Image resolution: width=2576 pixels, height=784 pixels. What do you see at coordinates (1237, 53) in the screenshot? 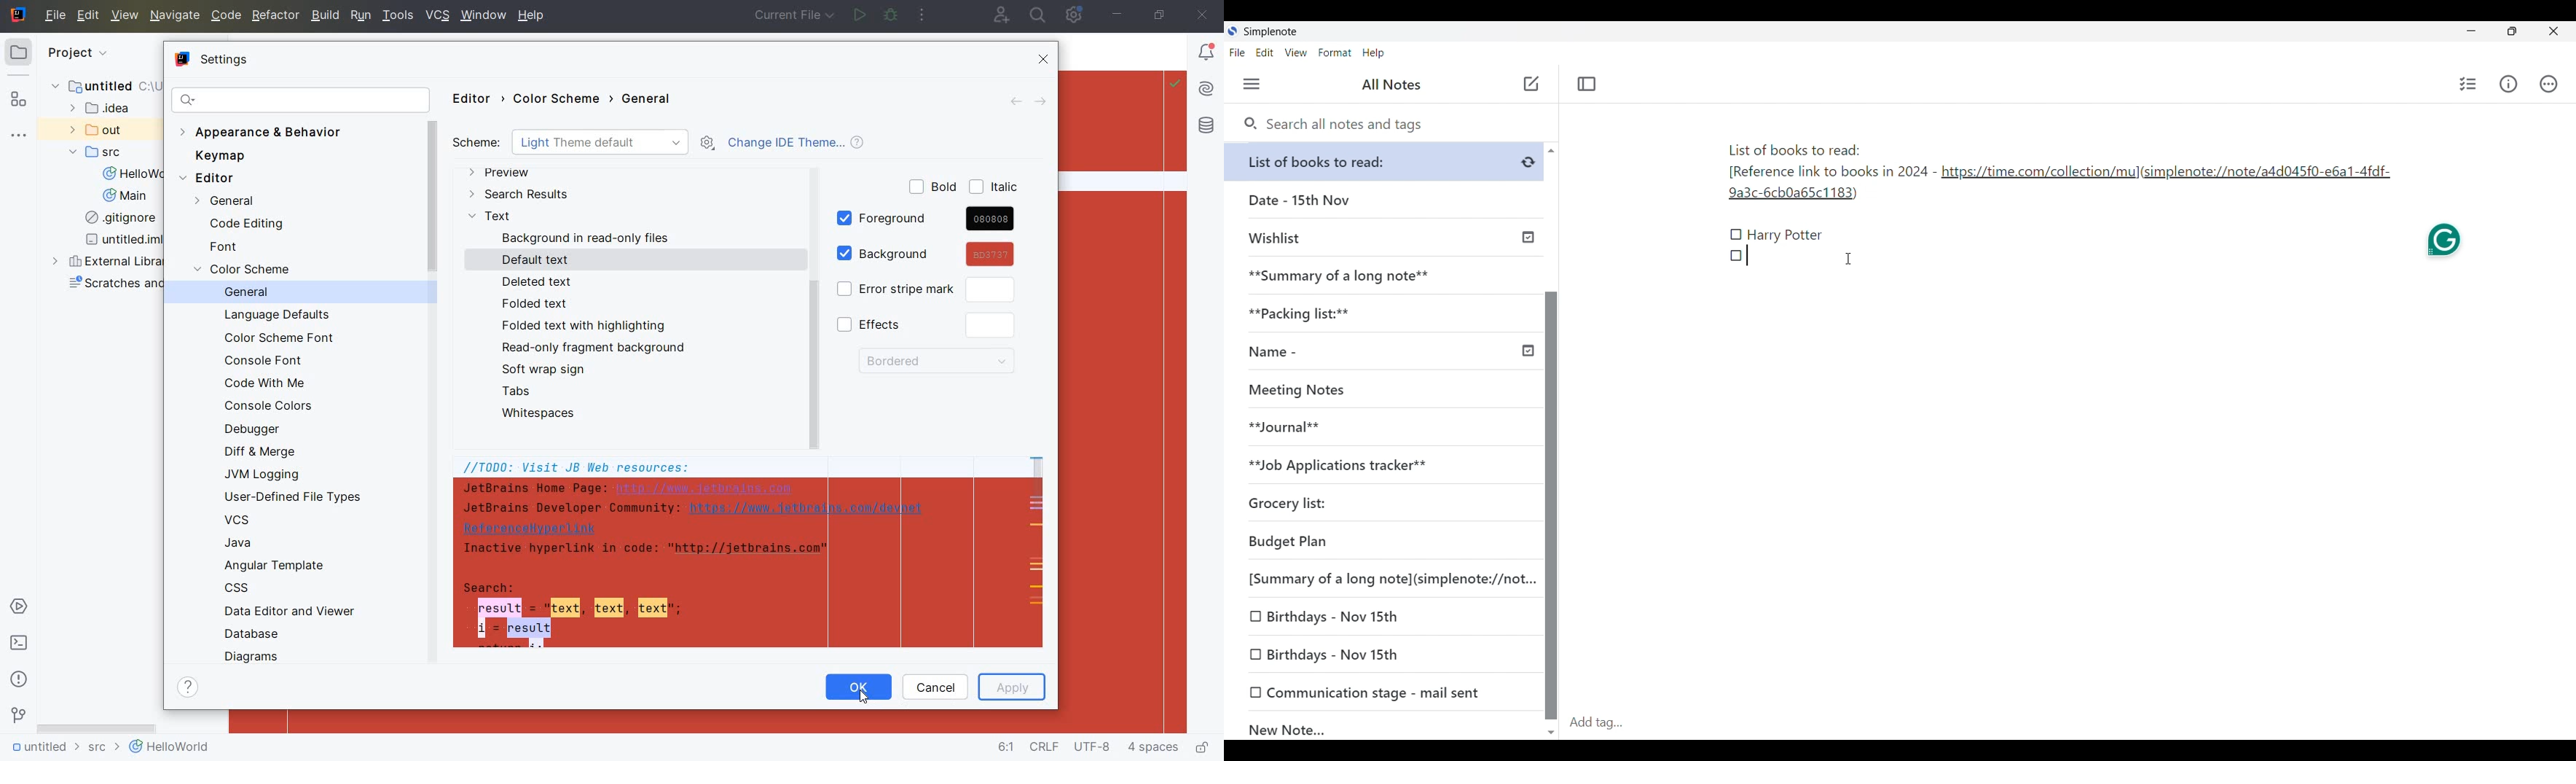
I see `File` at bounding box center [1237, 53].